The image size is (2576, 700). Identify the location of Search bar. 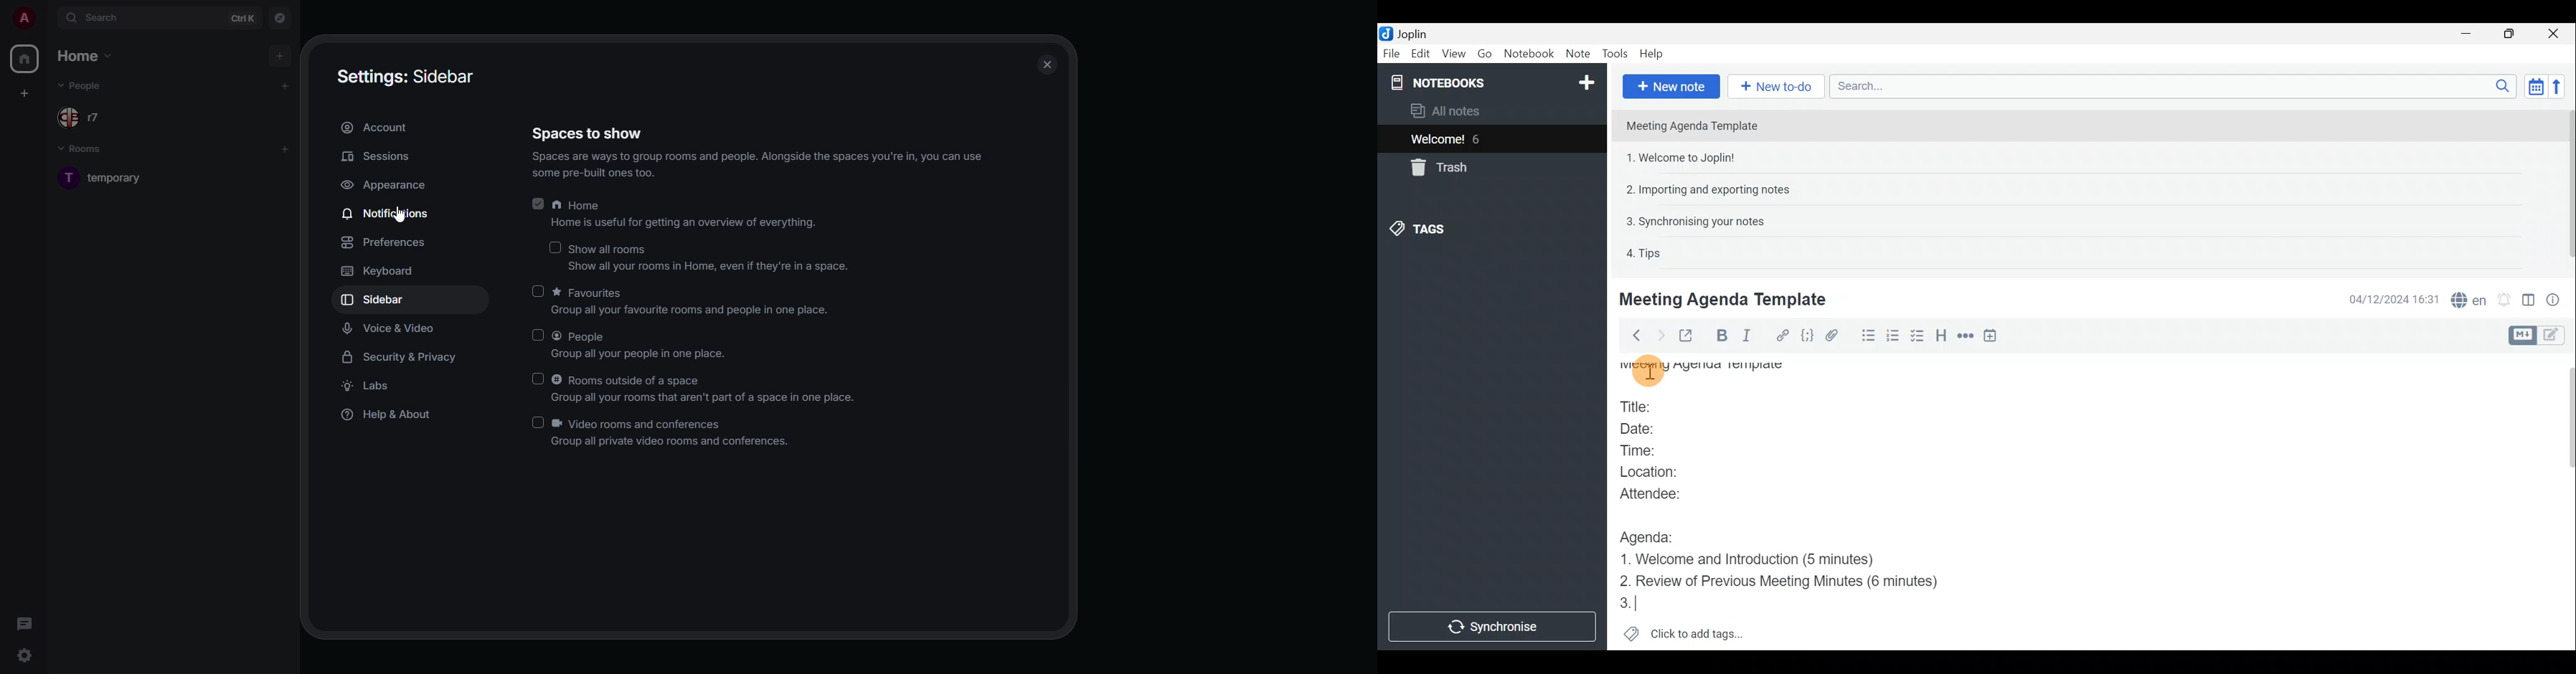
(2170, 85).